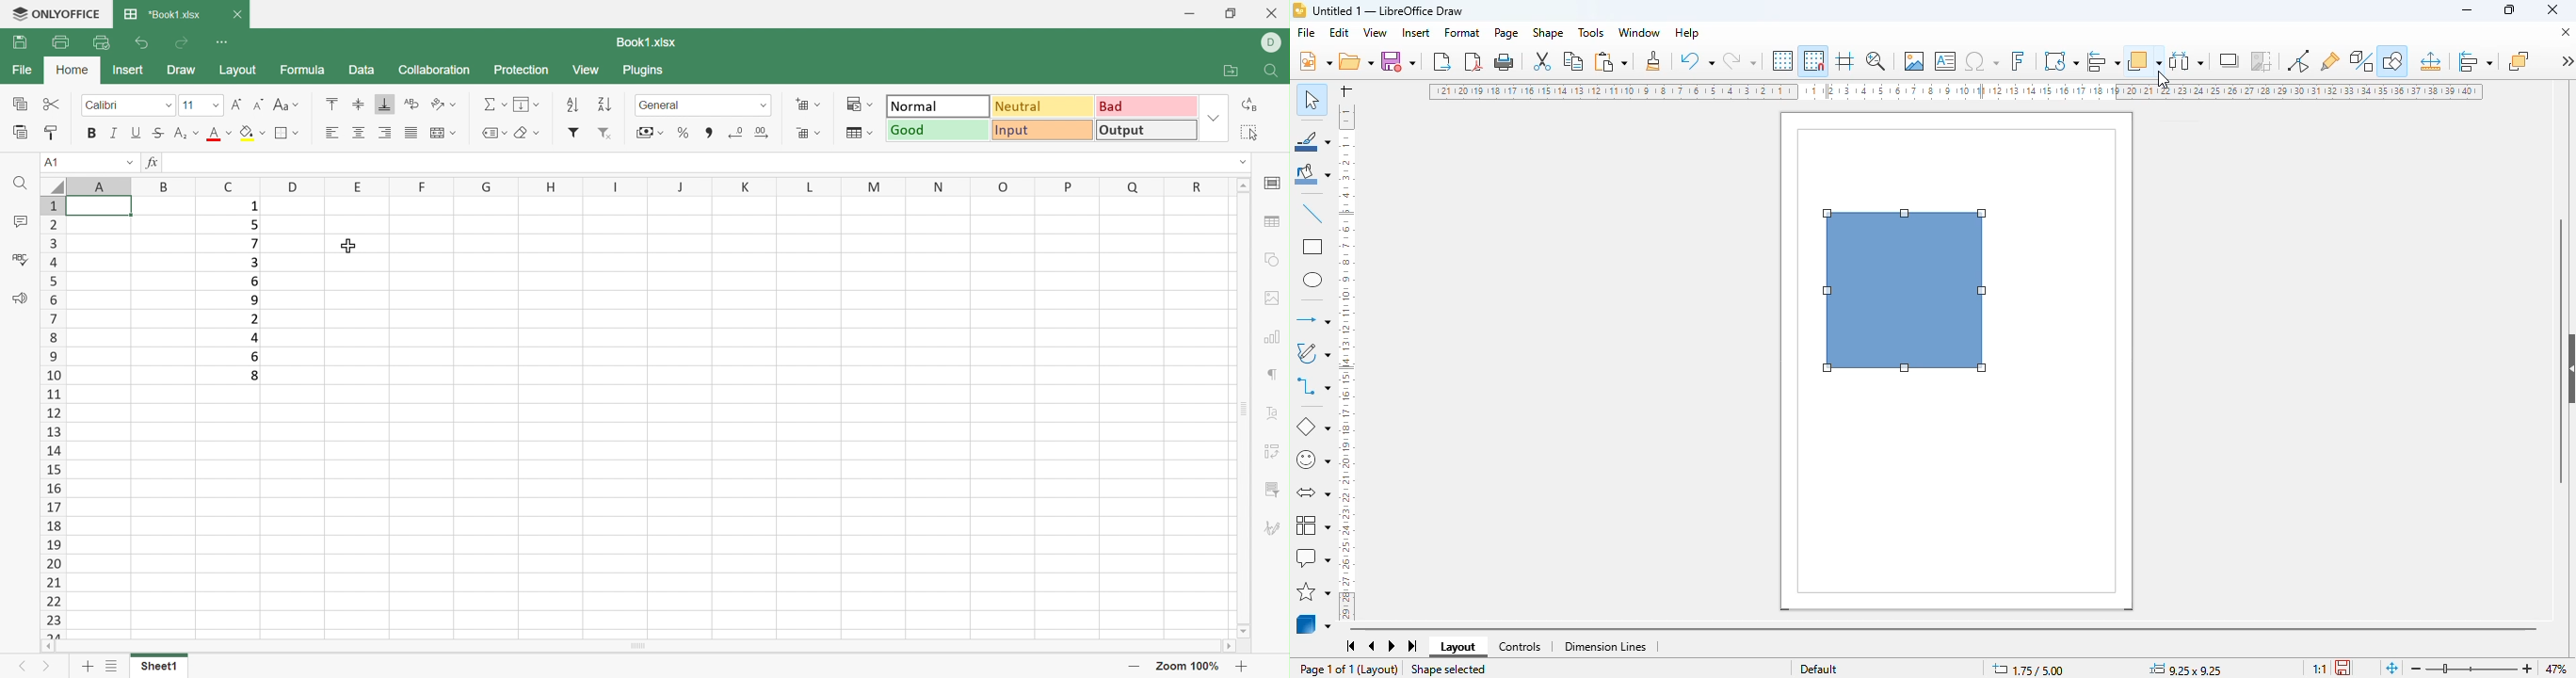 The height and width of the screenshot is (700, 2576). I want to click on Justified, so click(410, 133).